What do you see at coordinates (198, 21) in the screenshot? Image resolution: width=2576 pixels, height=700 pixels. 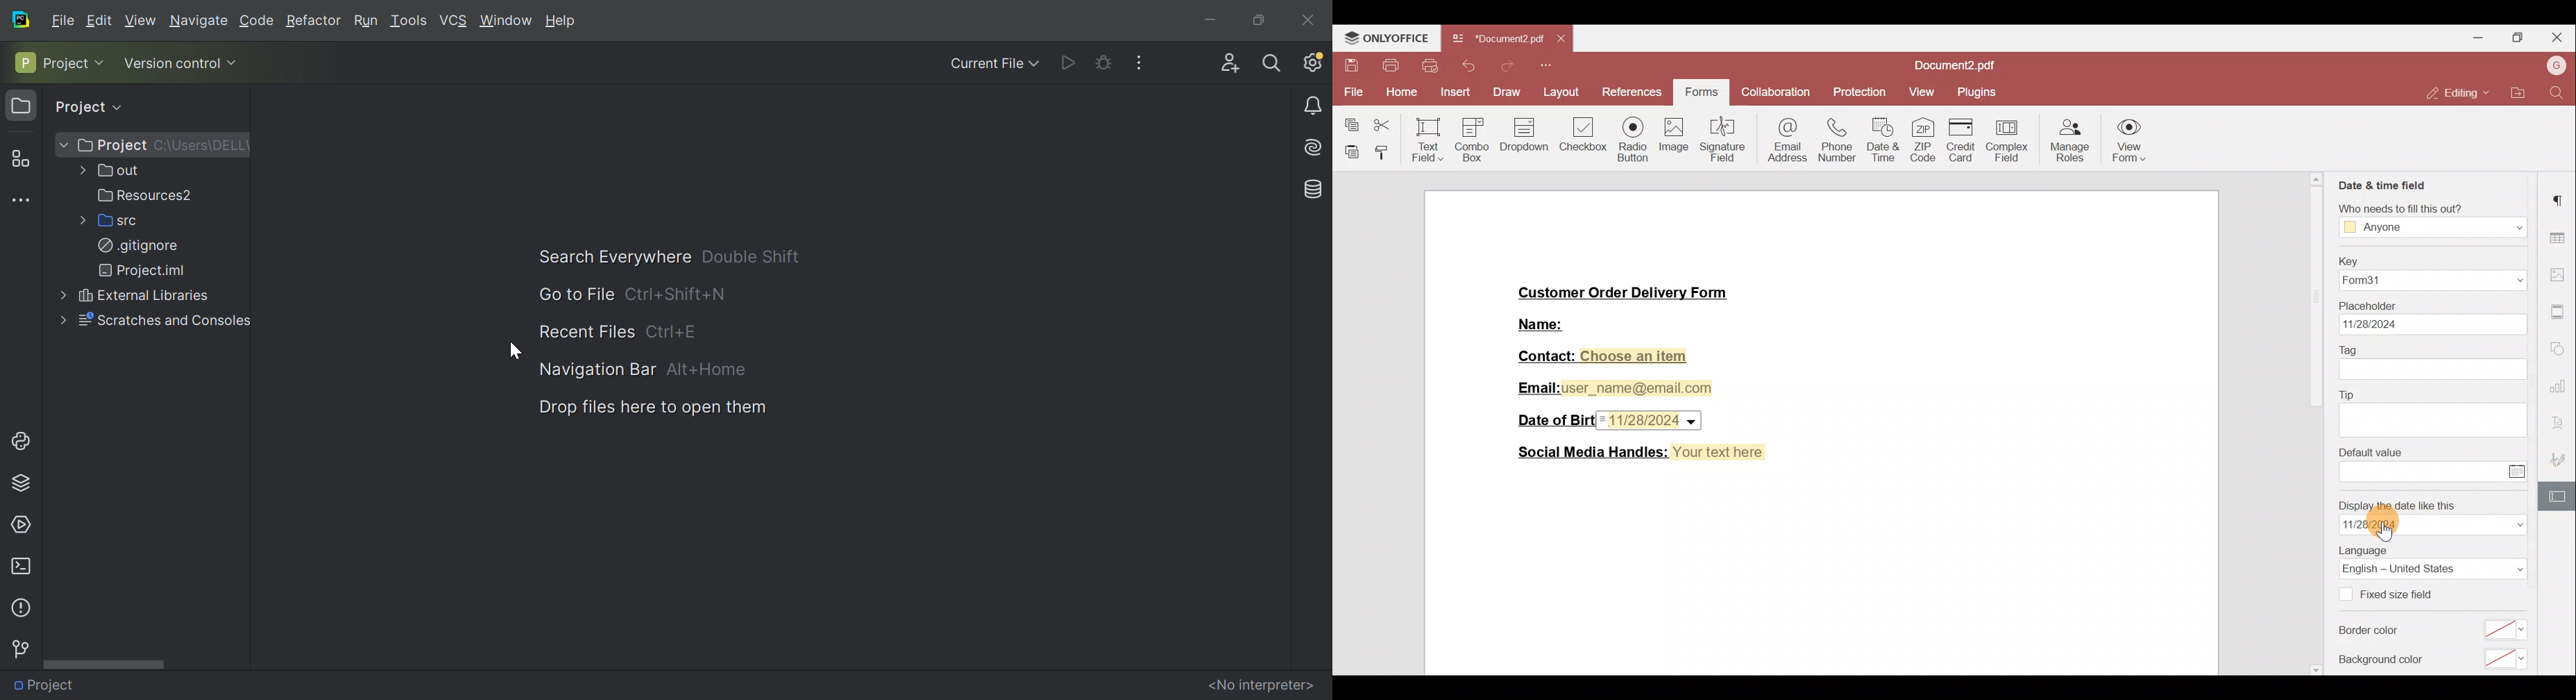 I see `Navigate` at bounding box center [198, 21].